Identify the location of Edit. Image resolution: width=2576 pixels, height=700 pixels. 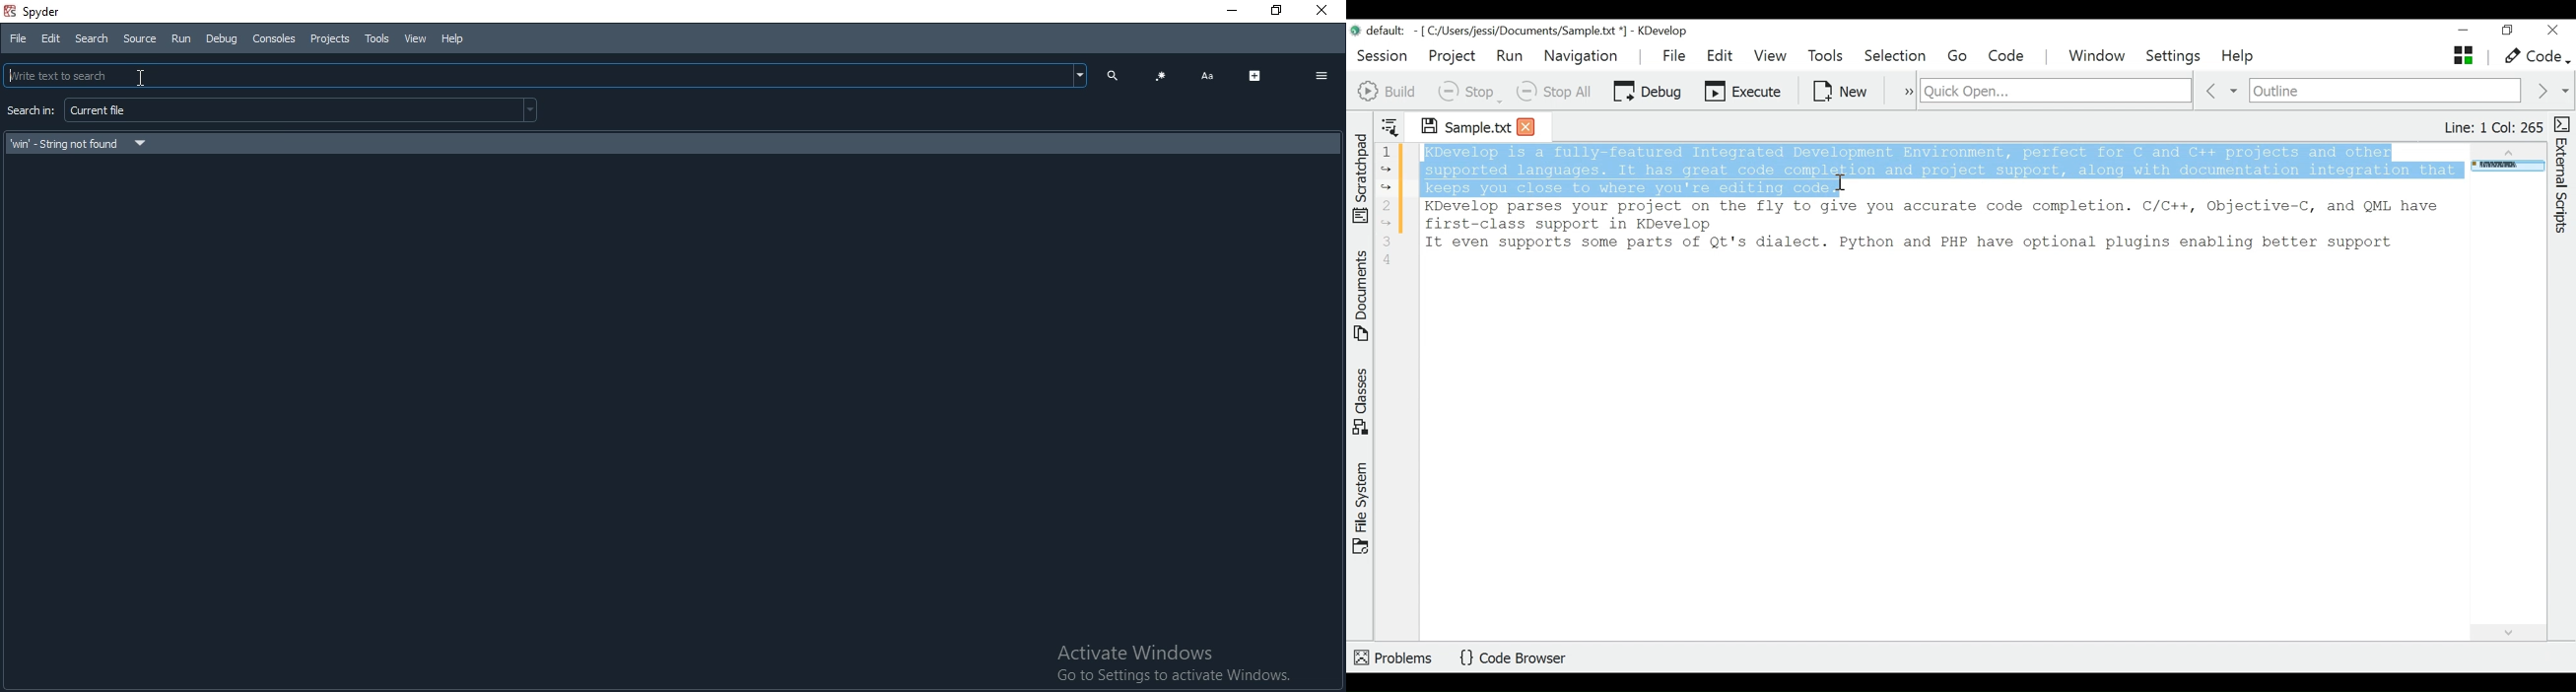
(49, 39).